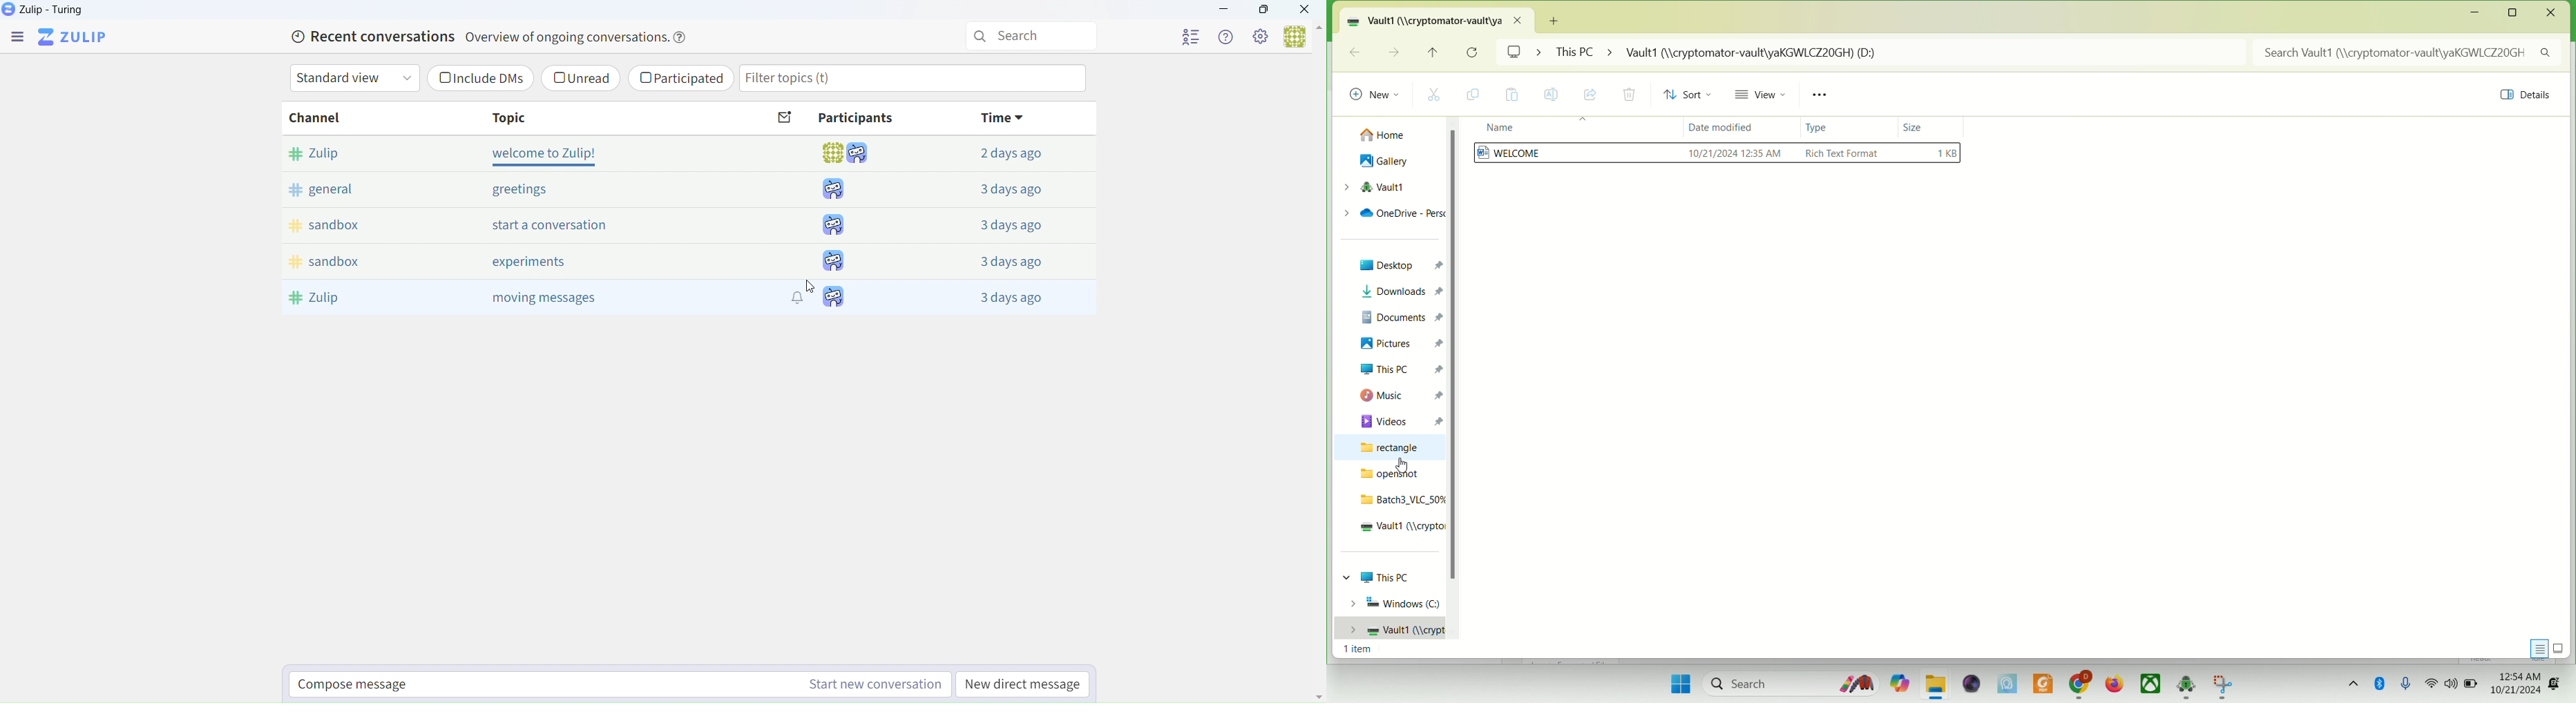 This screenshot has width=2576, height=728. Describe the element at coordinates (1015, 264) in the screenshot. I see `3days ago` at that location.